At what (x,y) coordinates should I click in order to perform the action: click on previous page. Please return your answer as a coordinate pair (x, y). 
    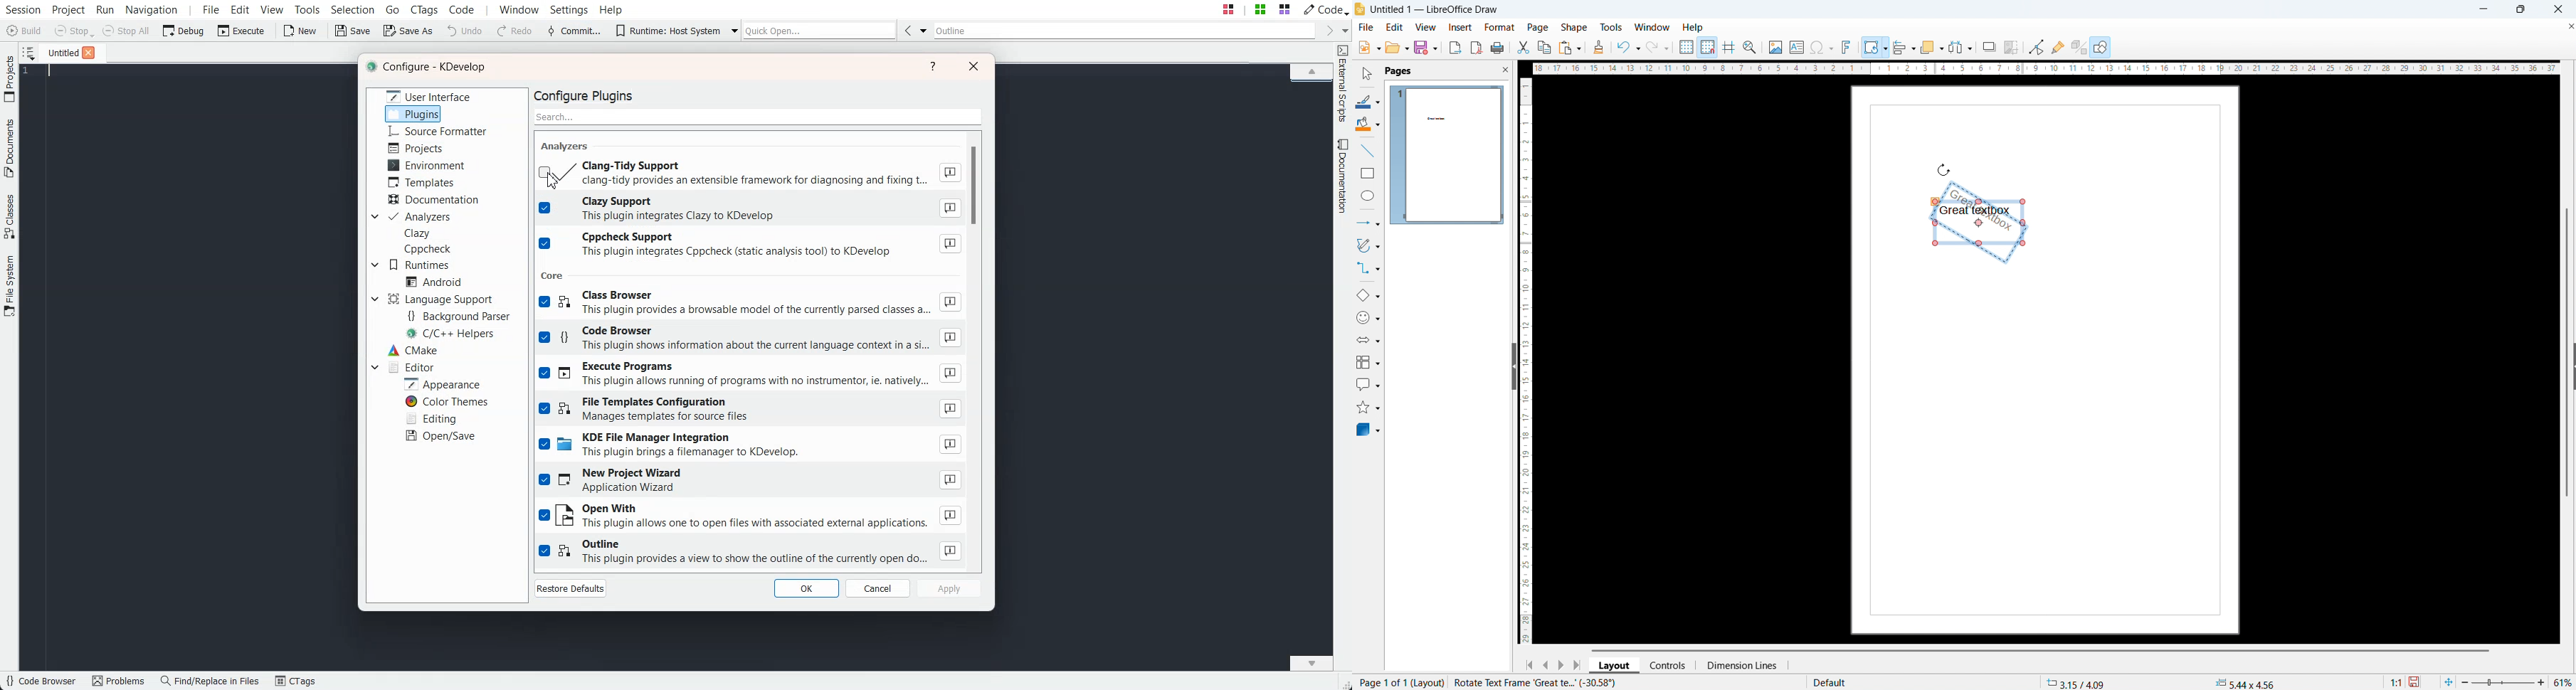
    Looking at the image, I should click on (1546, 665).